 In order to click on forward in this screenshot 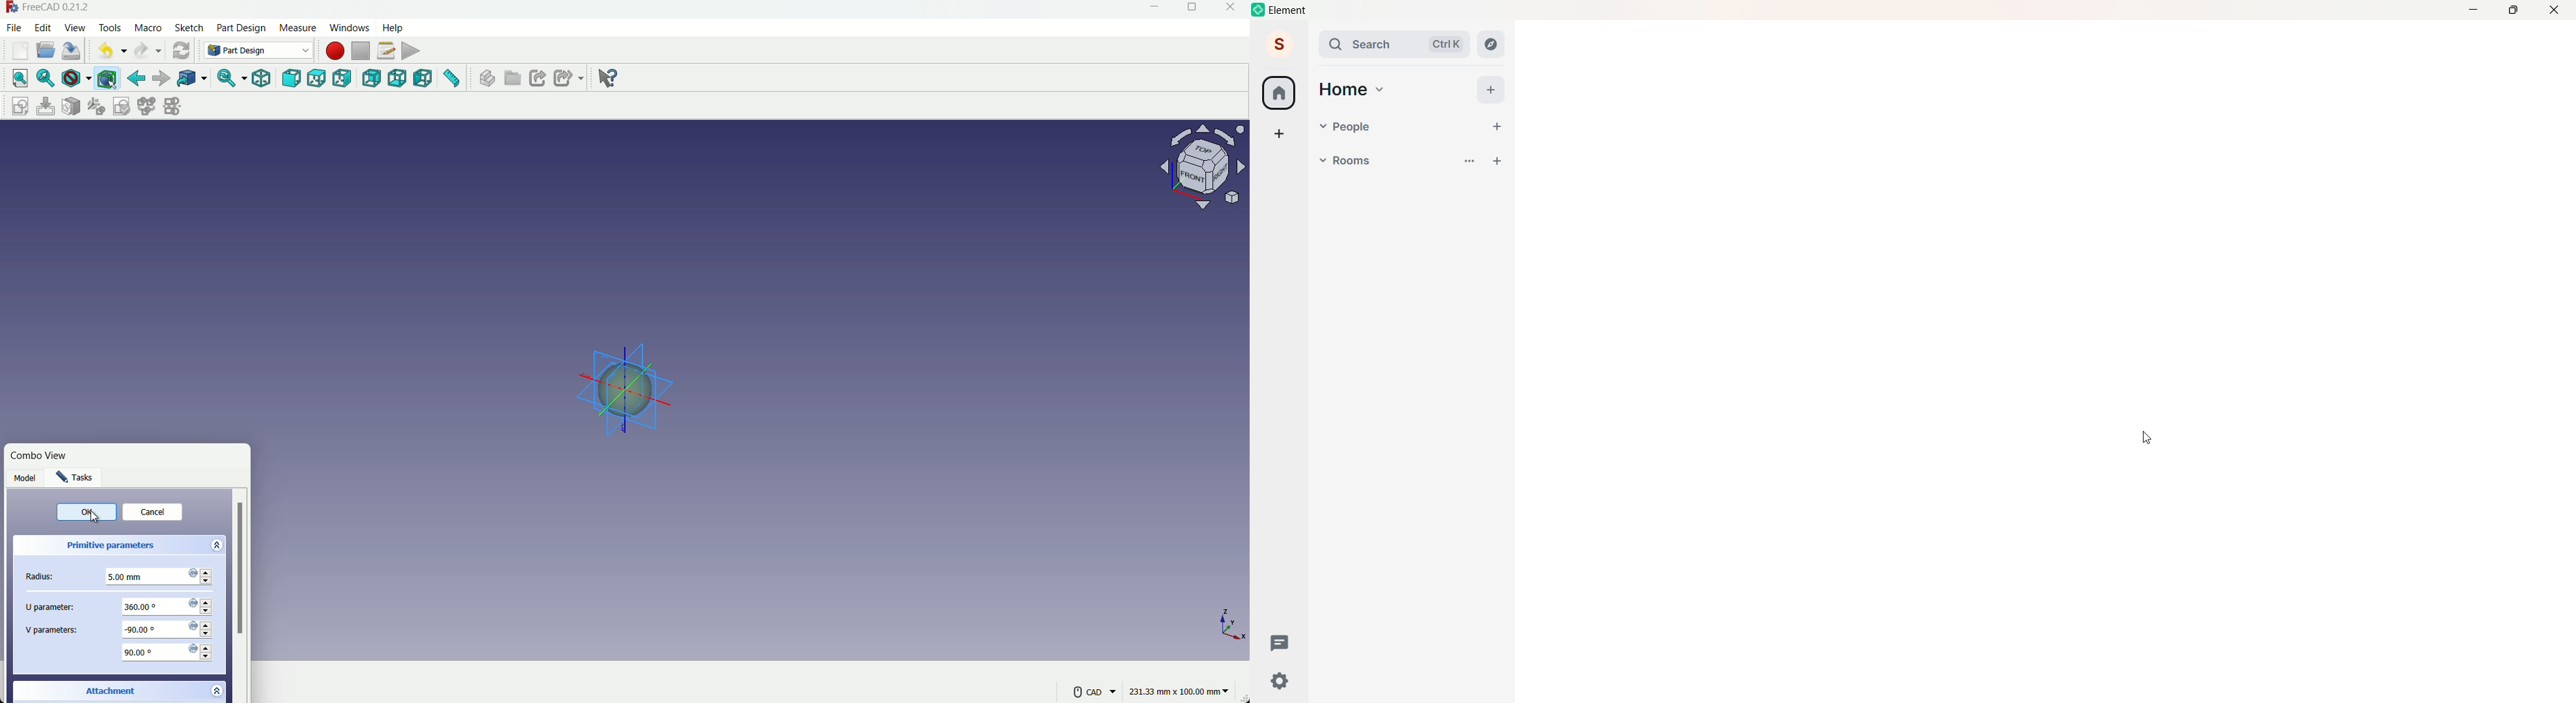, I will do `click(162, 77)`.